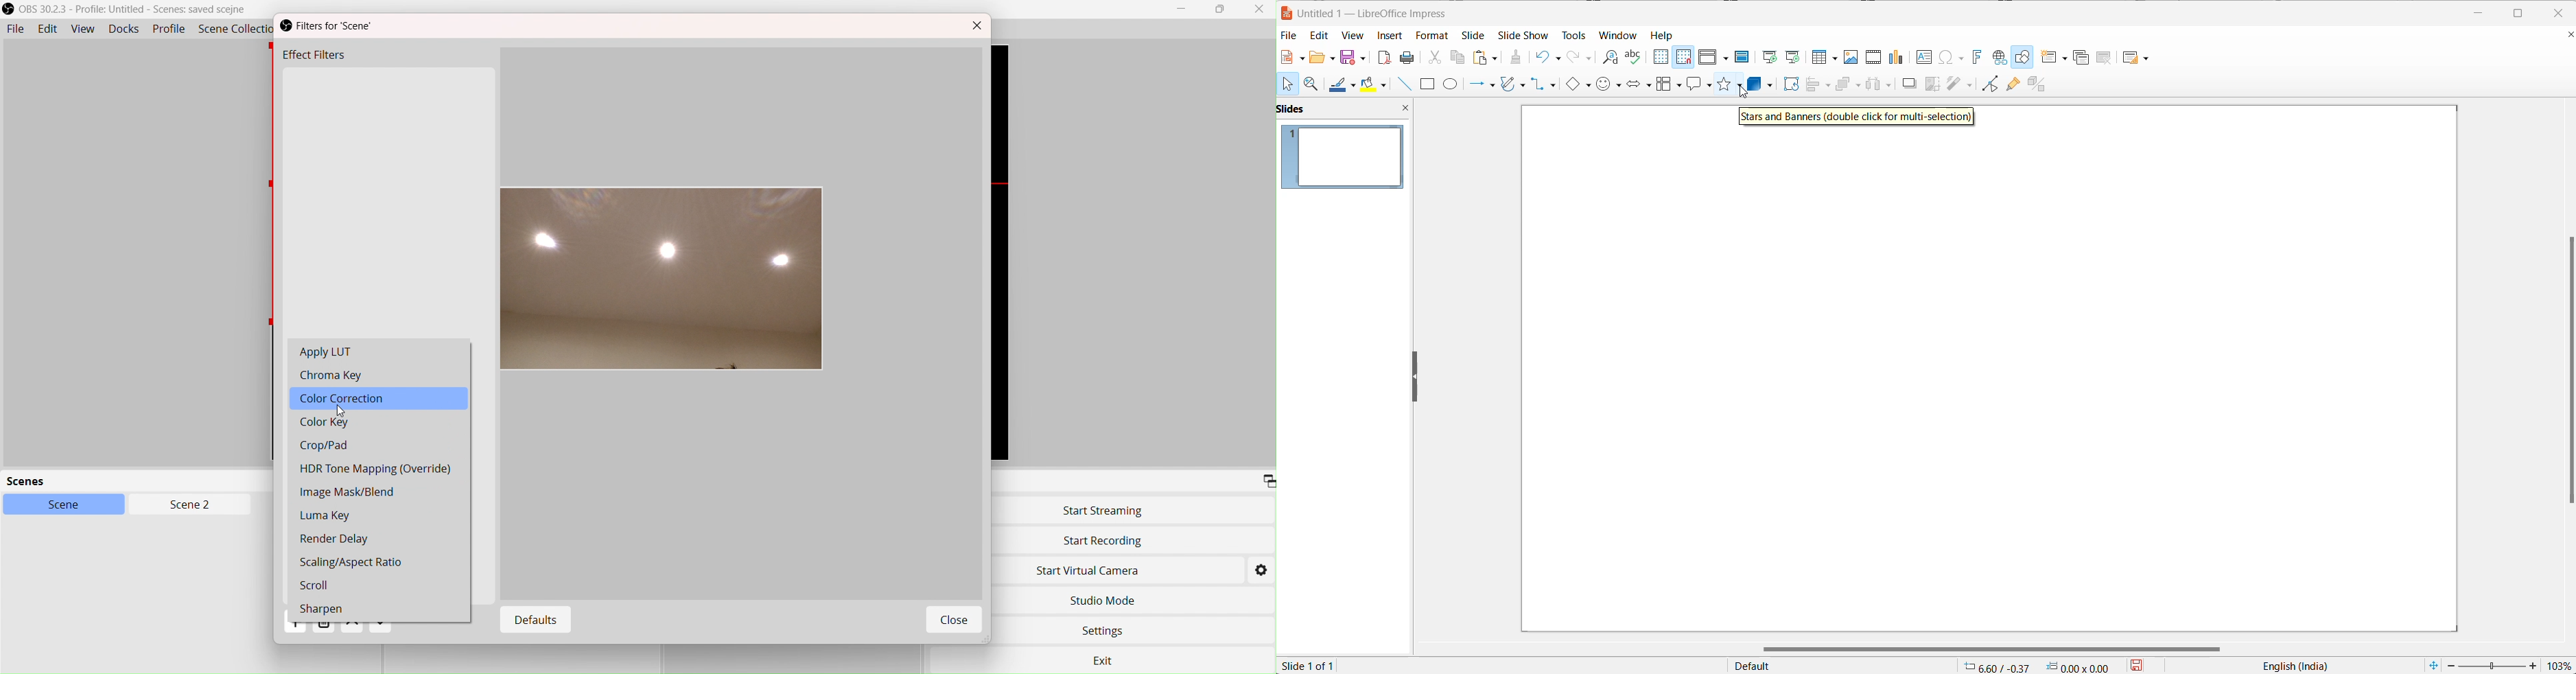  I want to click on clone formatting, so click(1517, 57).